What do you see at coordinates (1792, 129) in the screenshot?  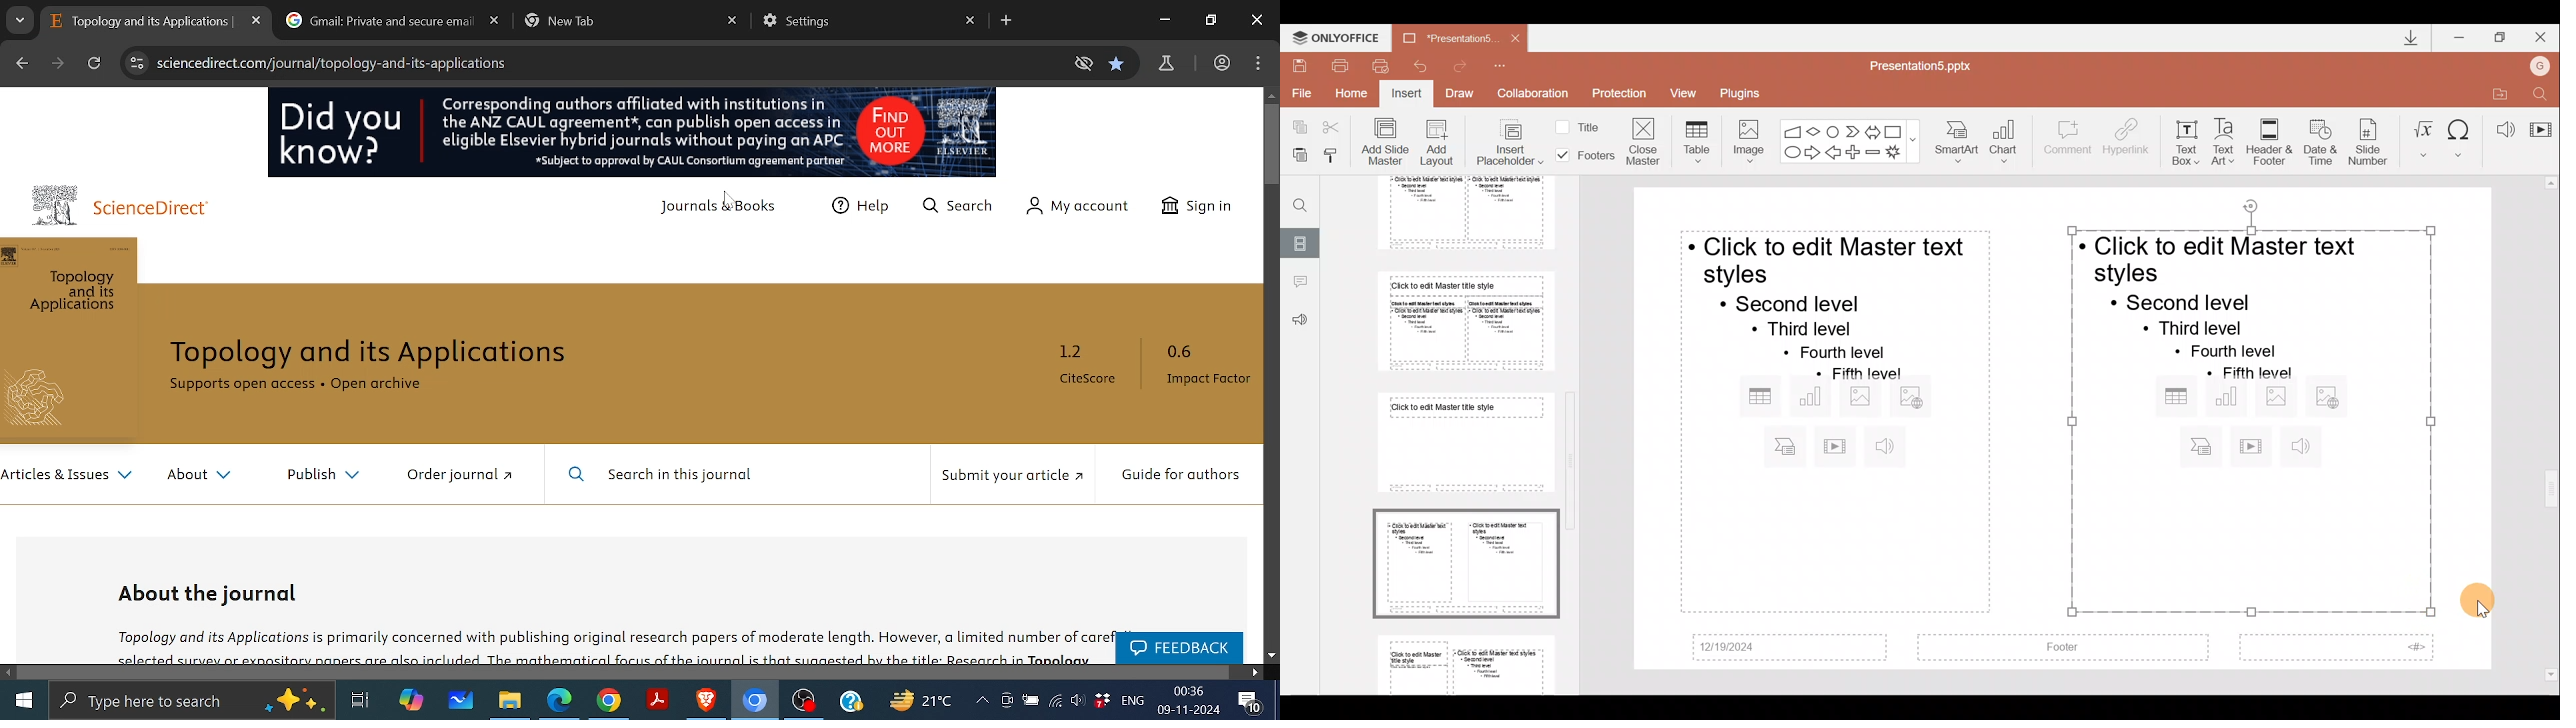 I see `Flowchart - manual input` at bounding box center [1792, 129].